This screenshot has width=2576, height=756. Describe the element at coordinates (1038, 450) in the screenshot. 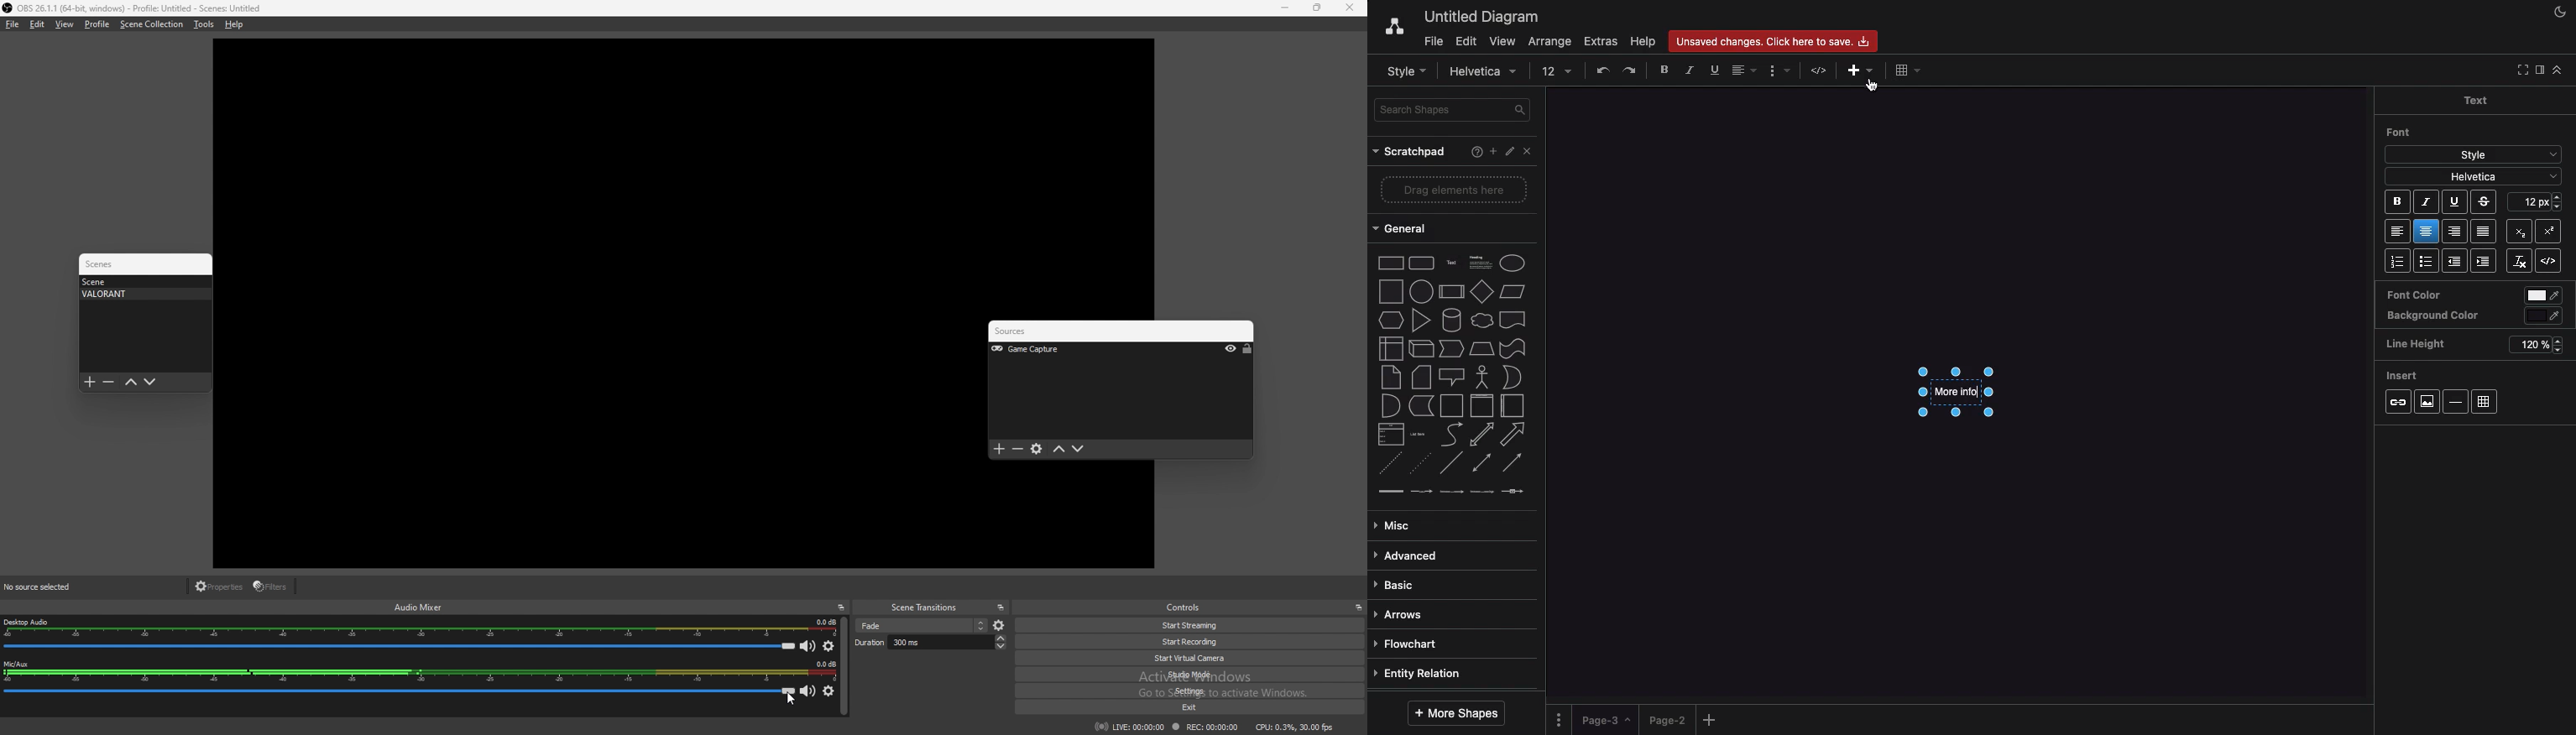

I see `settings` at that location.